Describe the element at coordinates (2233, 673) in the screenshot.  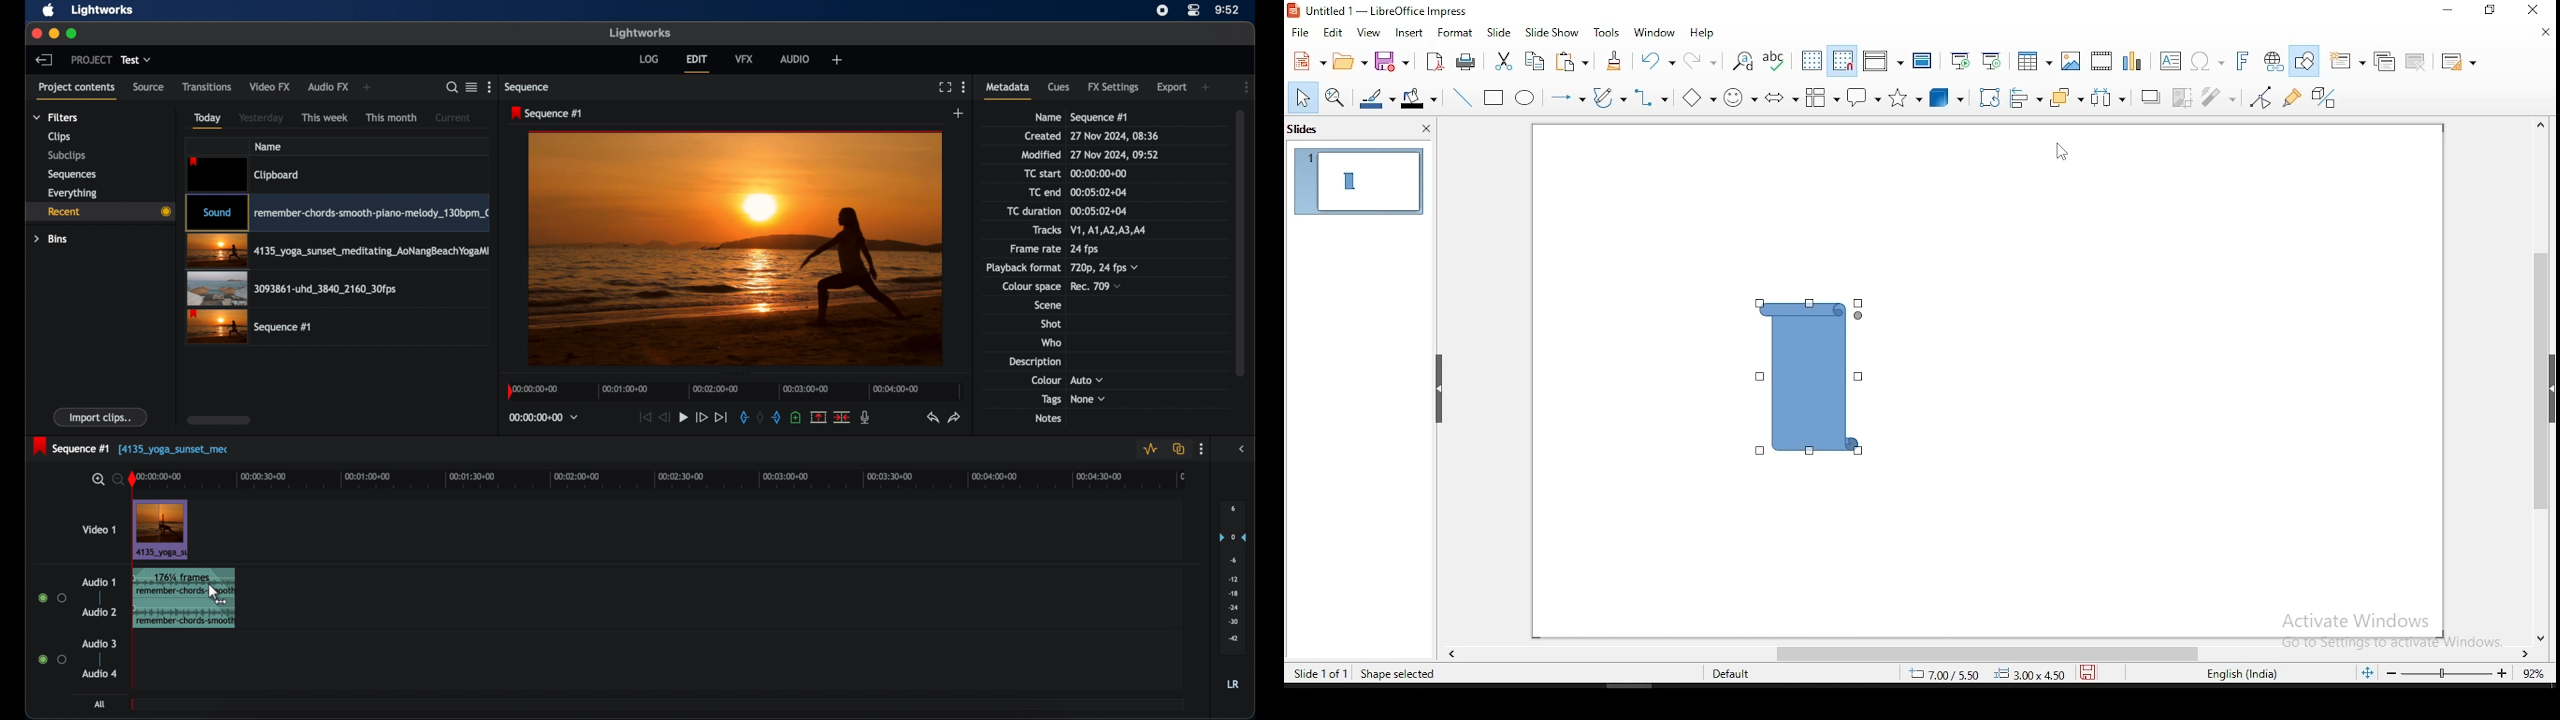
I see `englisg (india)` at that location.